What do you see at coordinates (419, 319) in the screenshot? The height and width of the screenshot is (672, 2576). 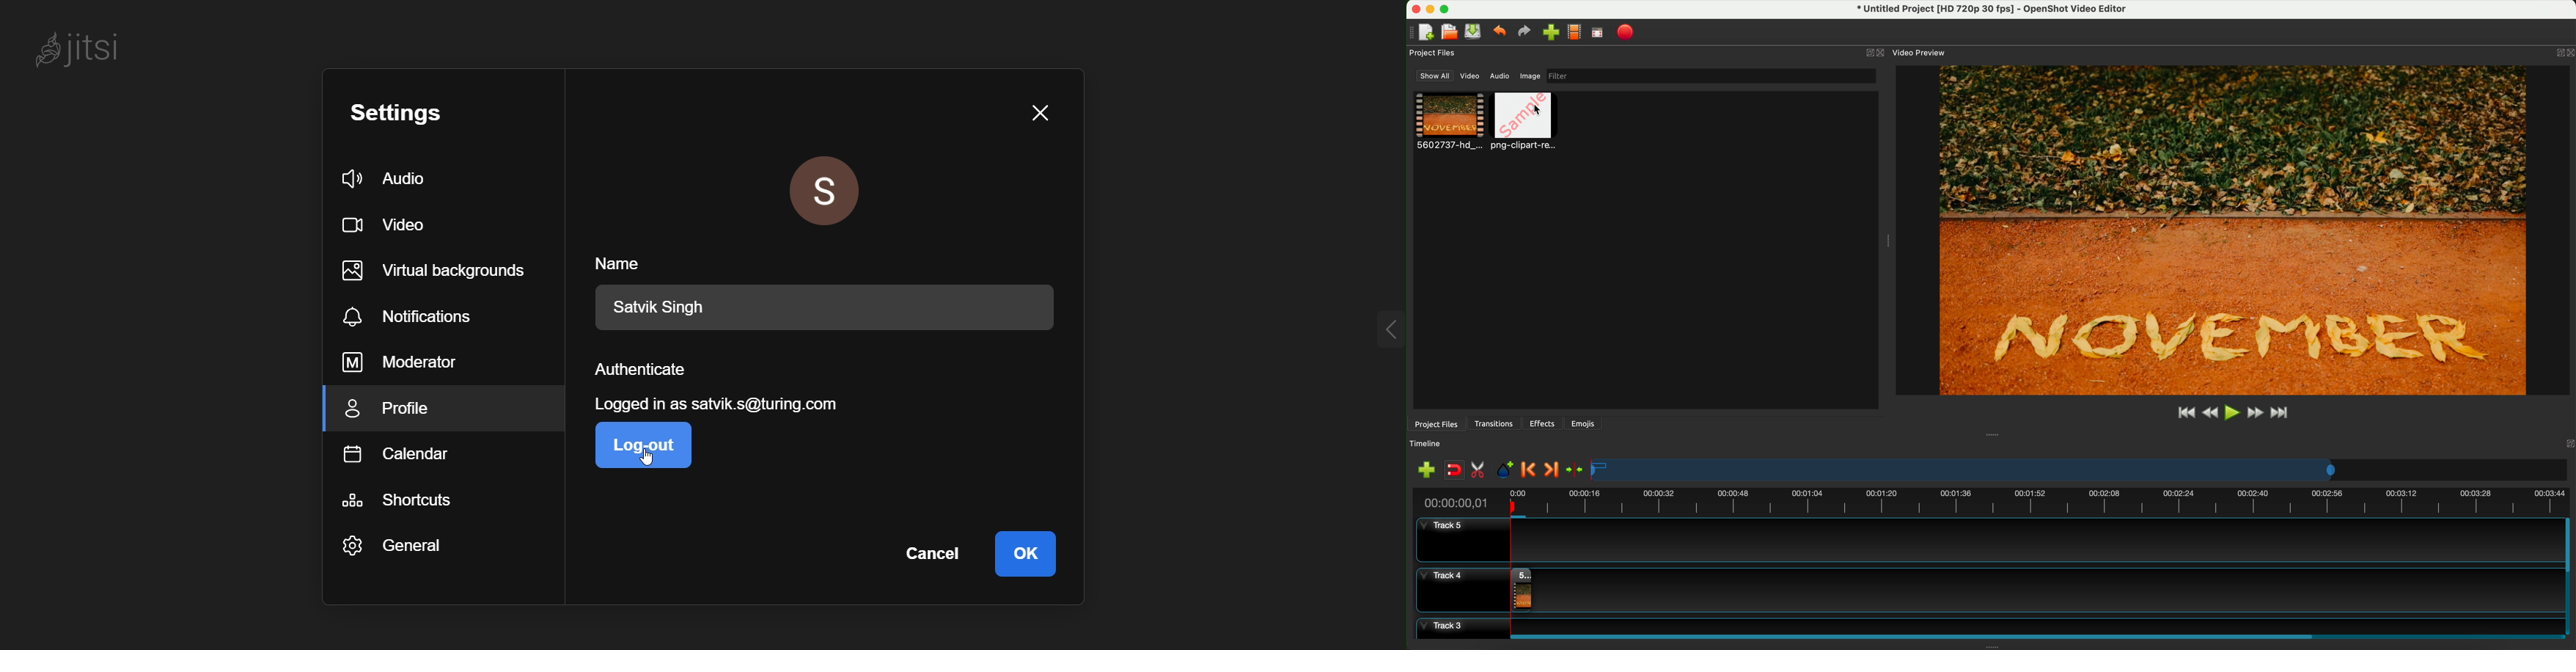 I see `notiication` at bounding box center [419, 319].